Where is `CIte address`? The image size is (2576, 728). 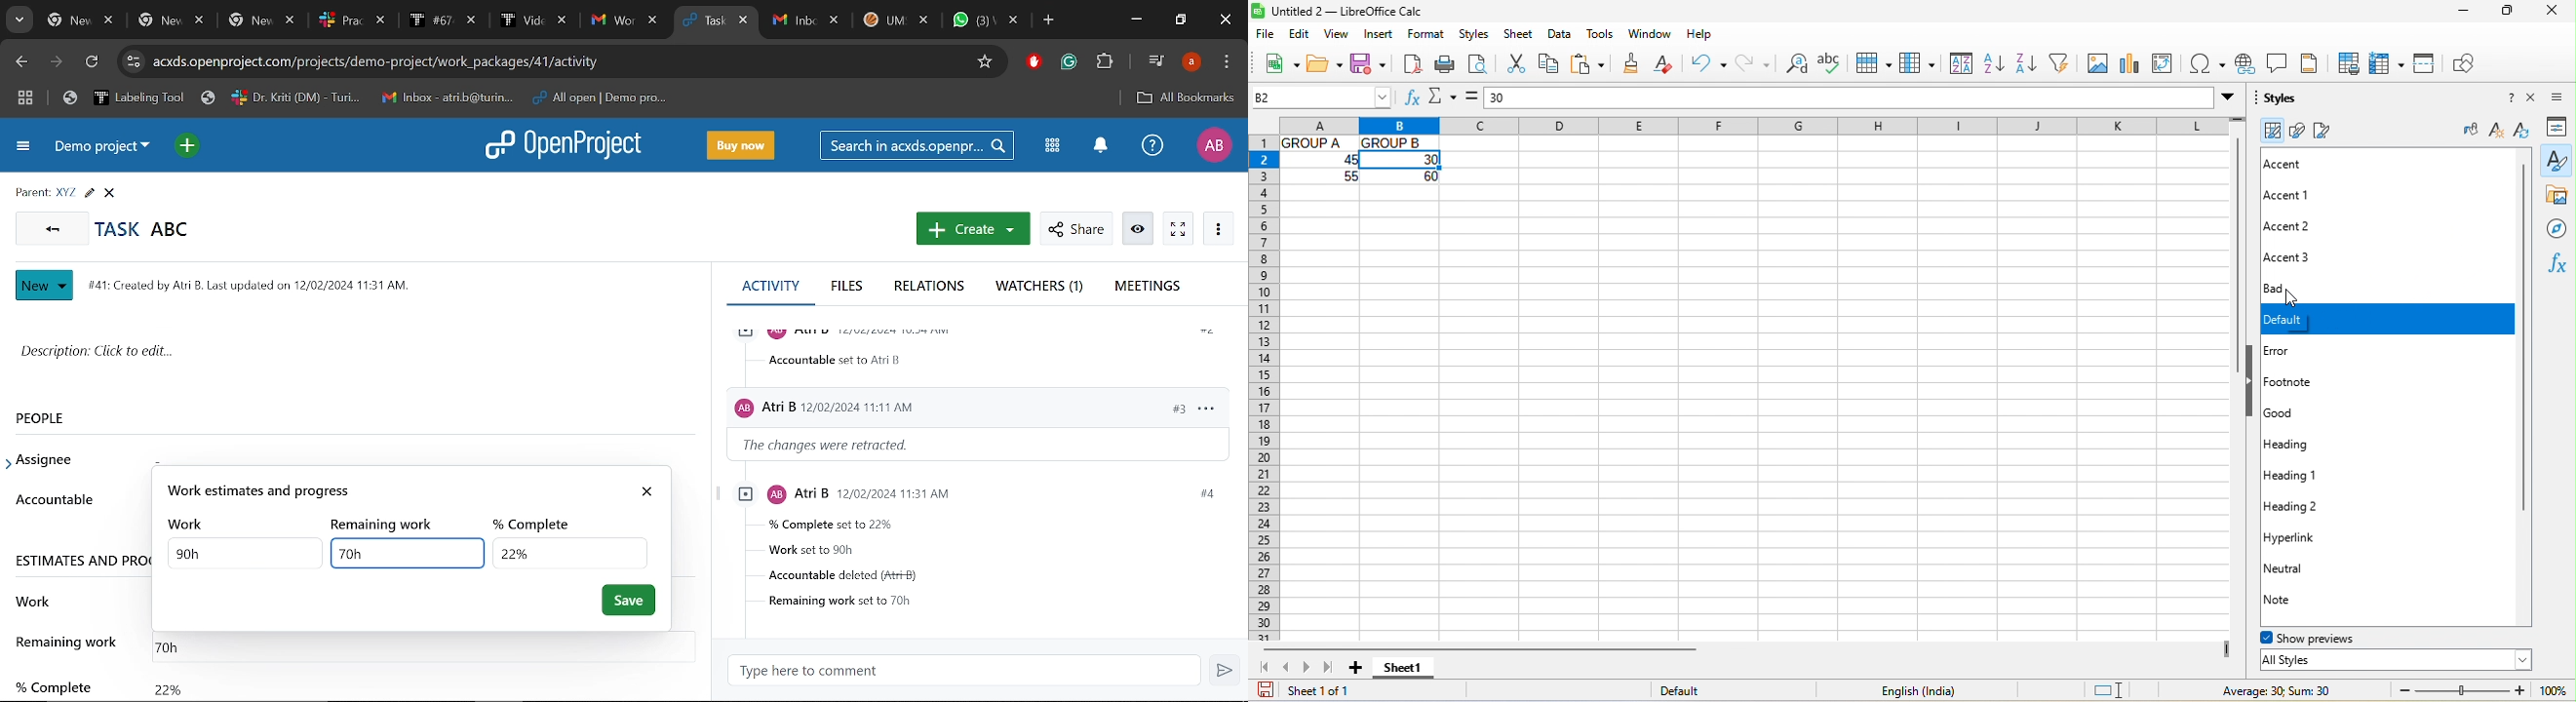
CIte address is located at coordinates (557, 60).